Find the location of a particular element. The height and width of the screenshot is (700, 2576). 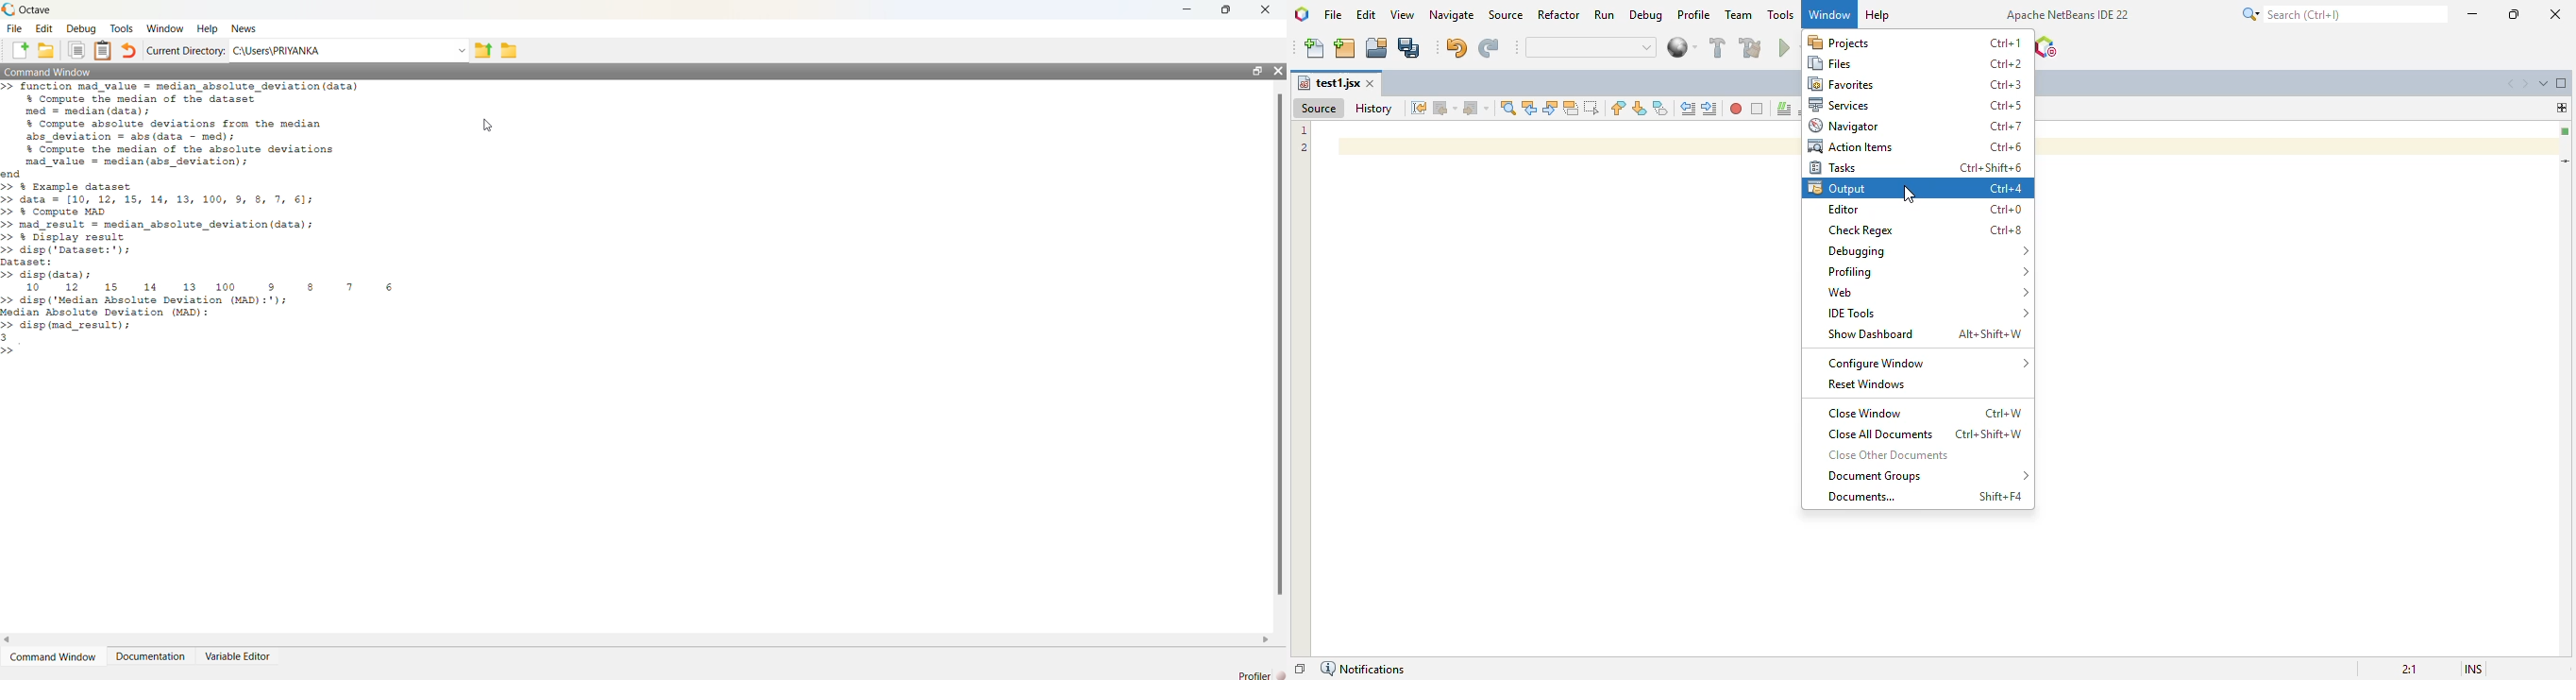

close is located at coordinates (1265, 9).